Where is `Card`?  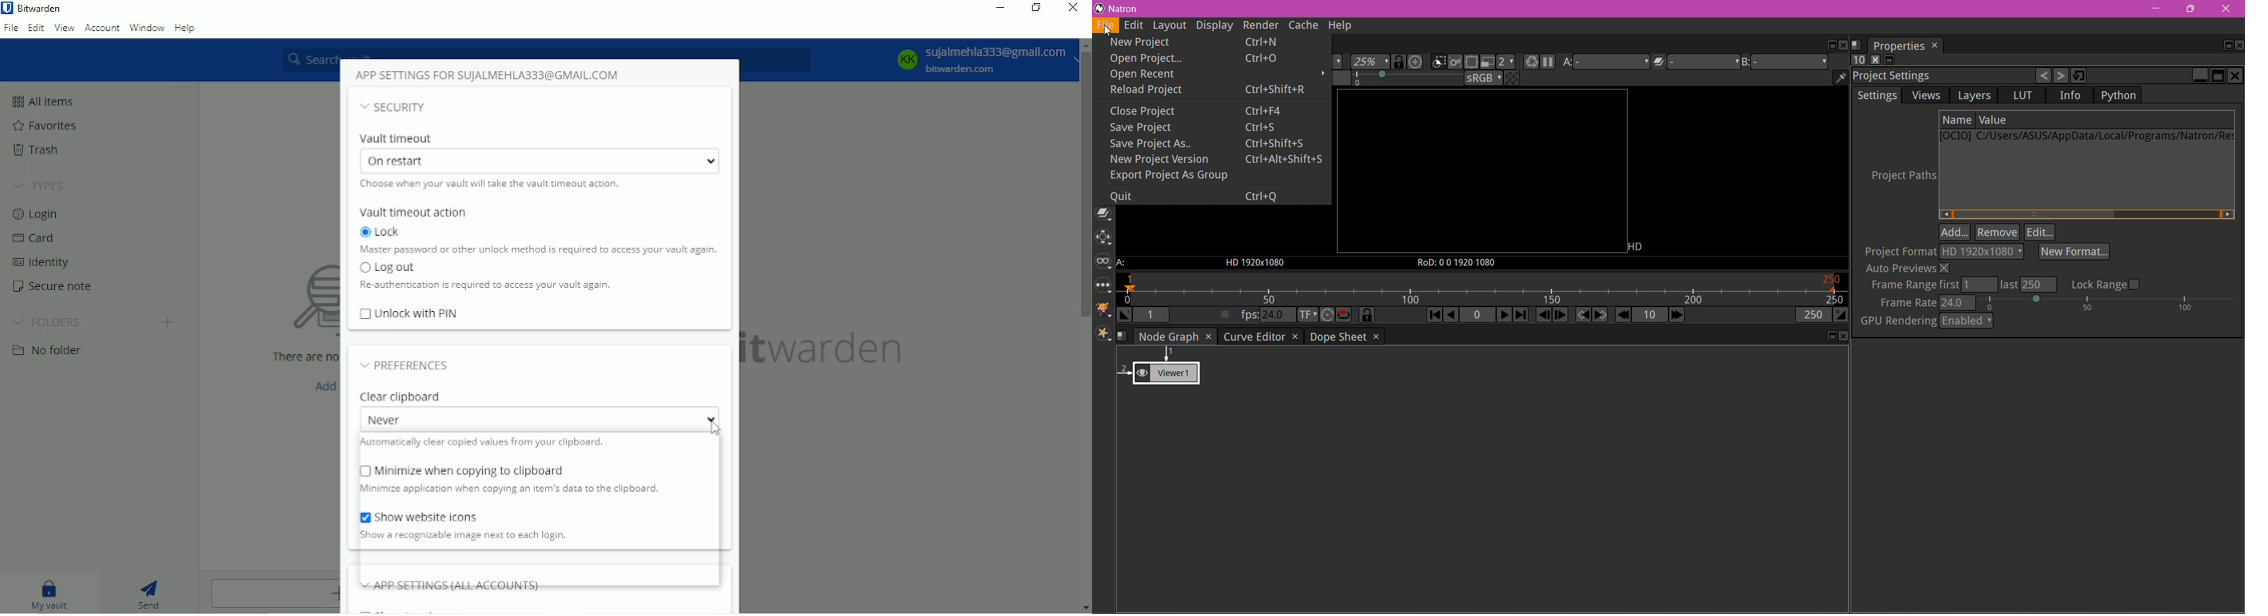 Card is located at coordinates (40, 238).